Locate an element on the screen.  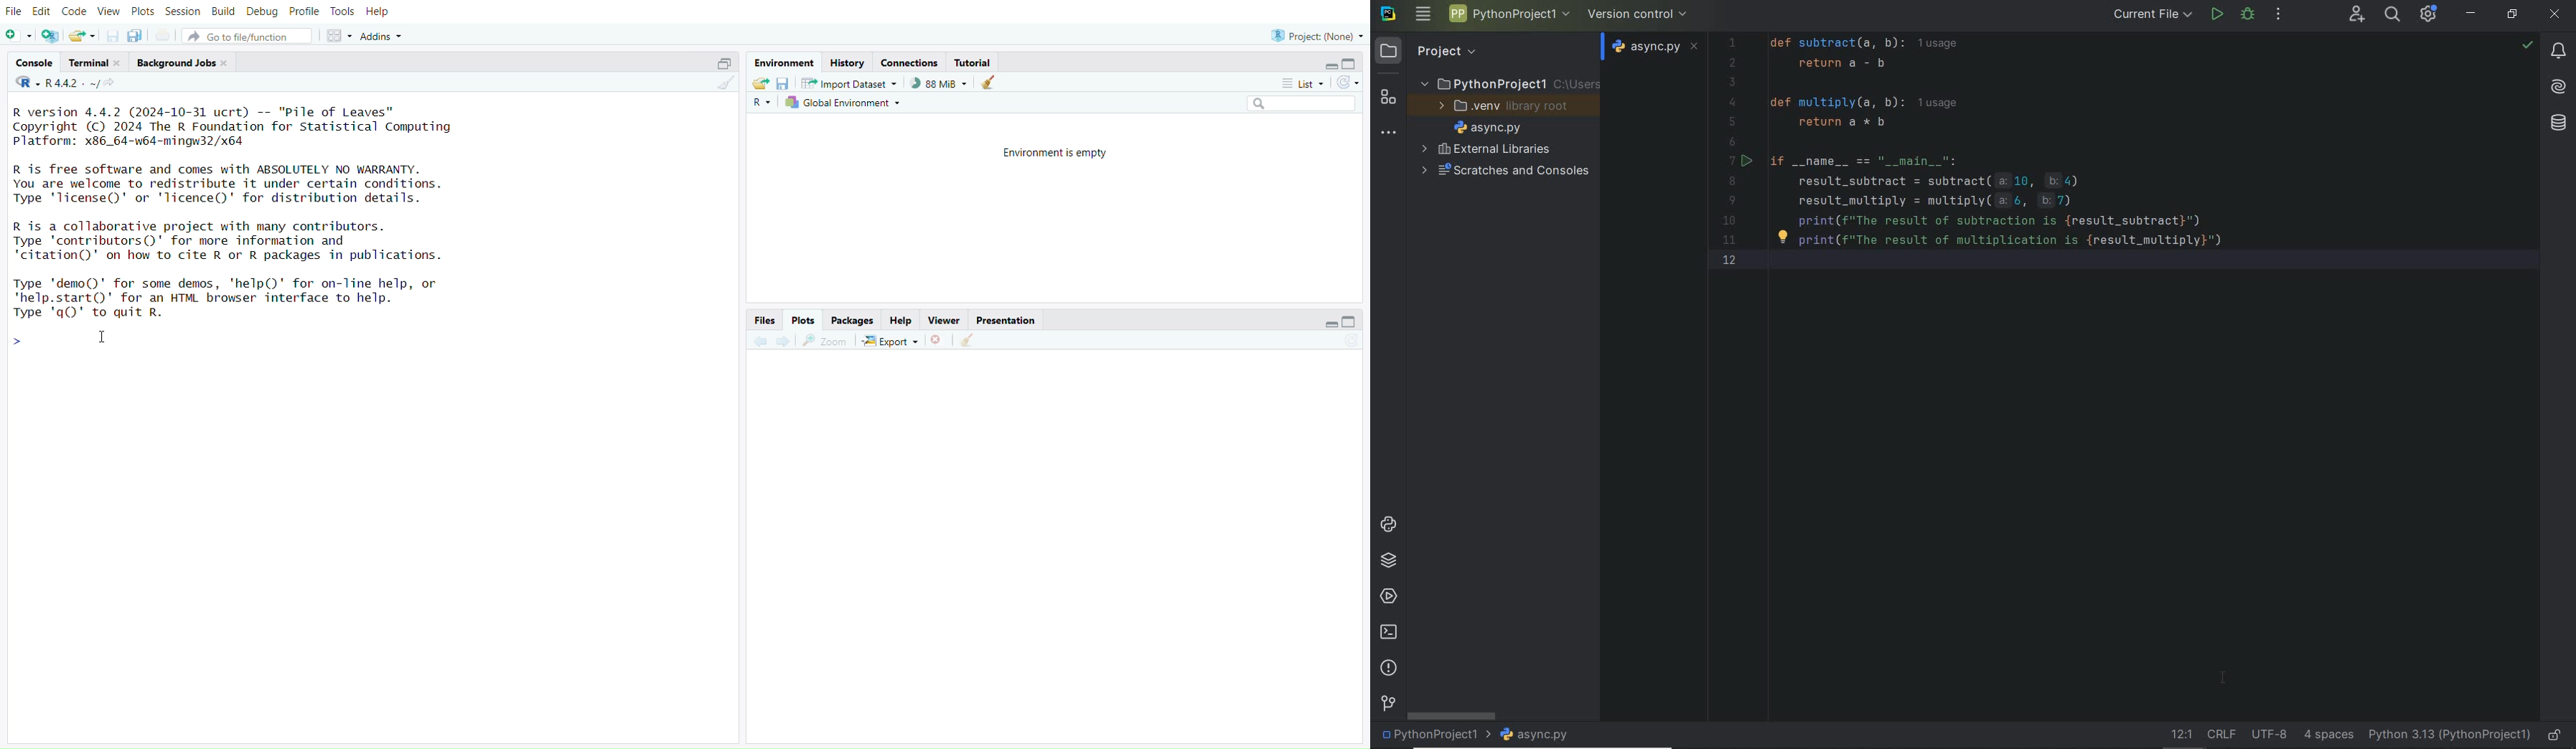
remove current plot is located at coordinates (939, 340).